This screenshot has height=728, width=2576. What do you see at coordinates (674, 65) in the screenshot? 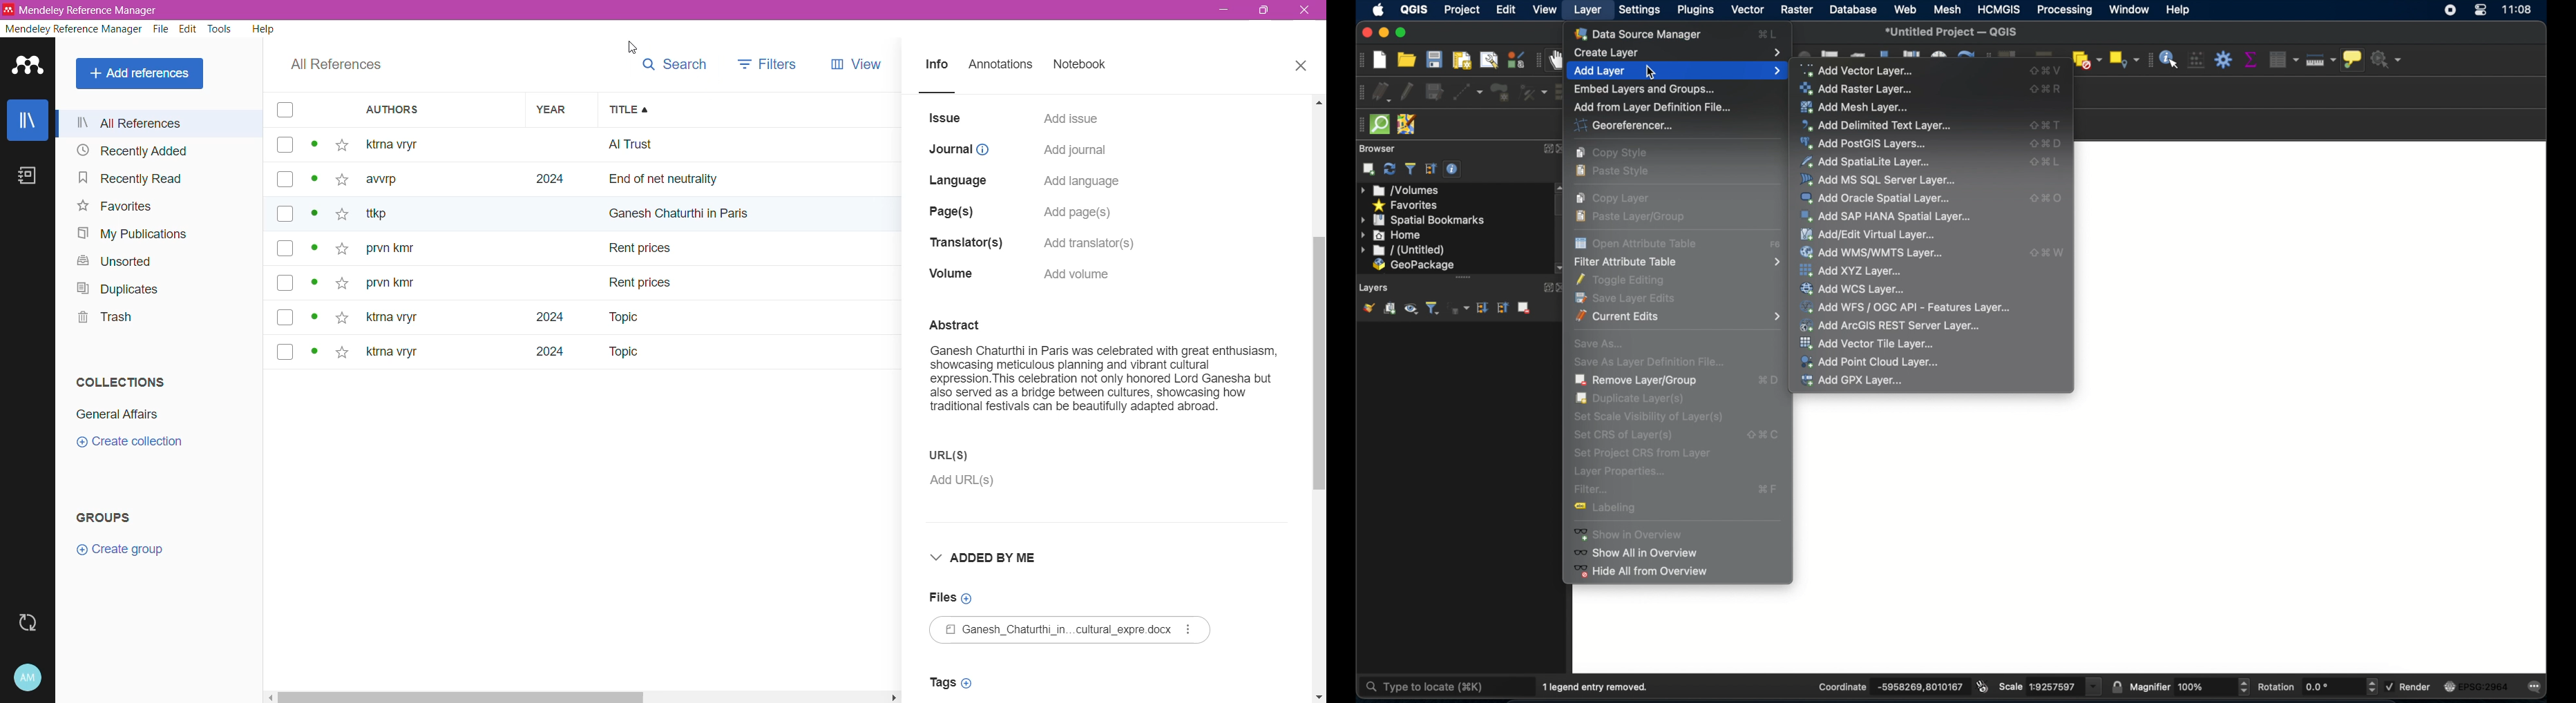
I see `Search` at bounding box center [674, 65].